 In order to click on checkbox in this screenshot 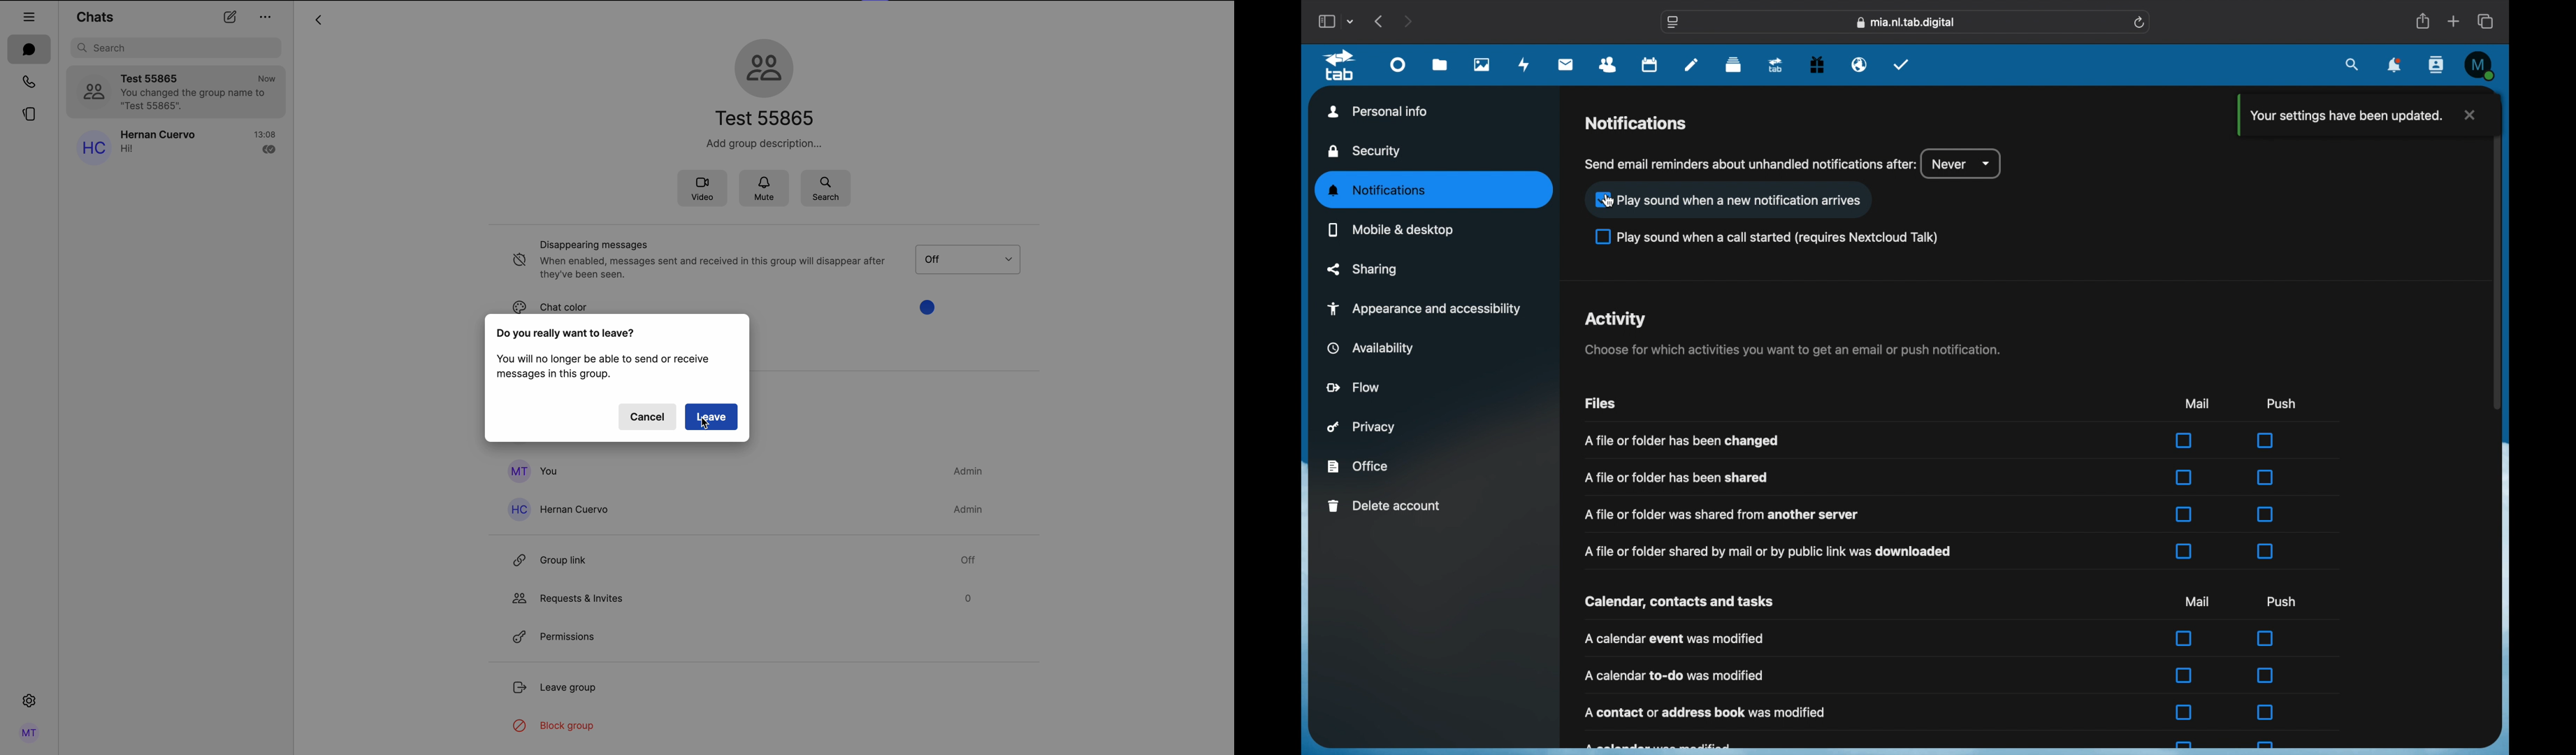, I will do `click(2265, 477)`.